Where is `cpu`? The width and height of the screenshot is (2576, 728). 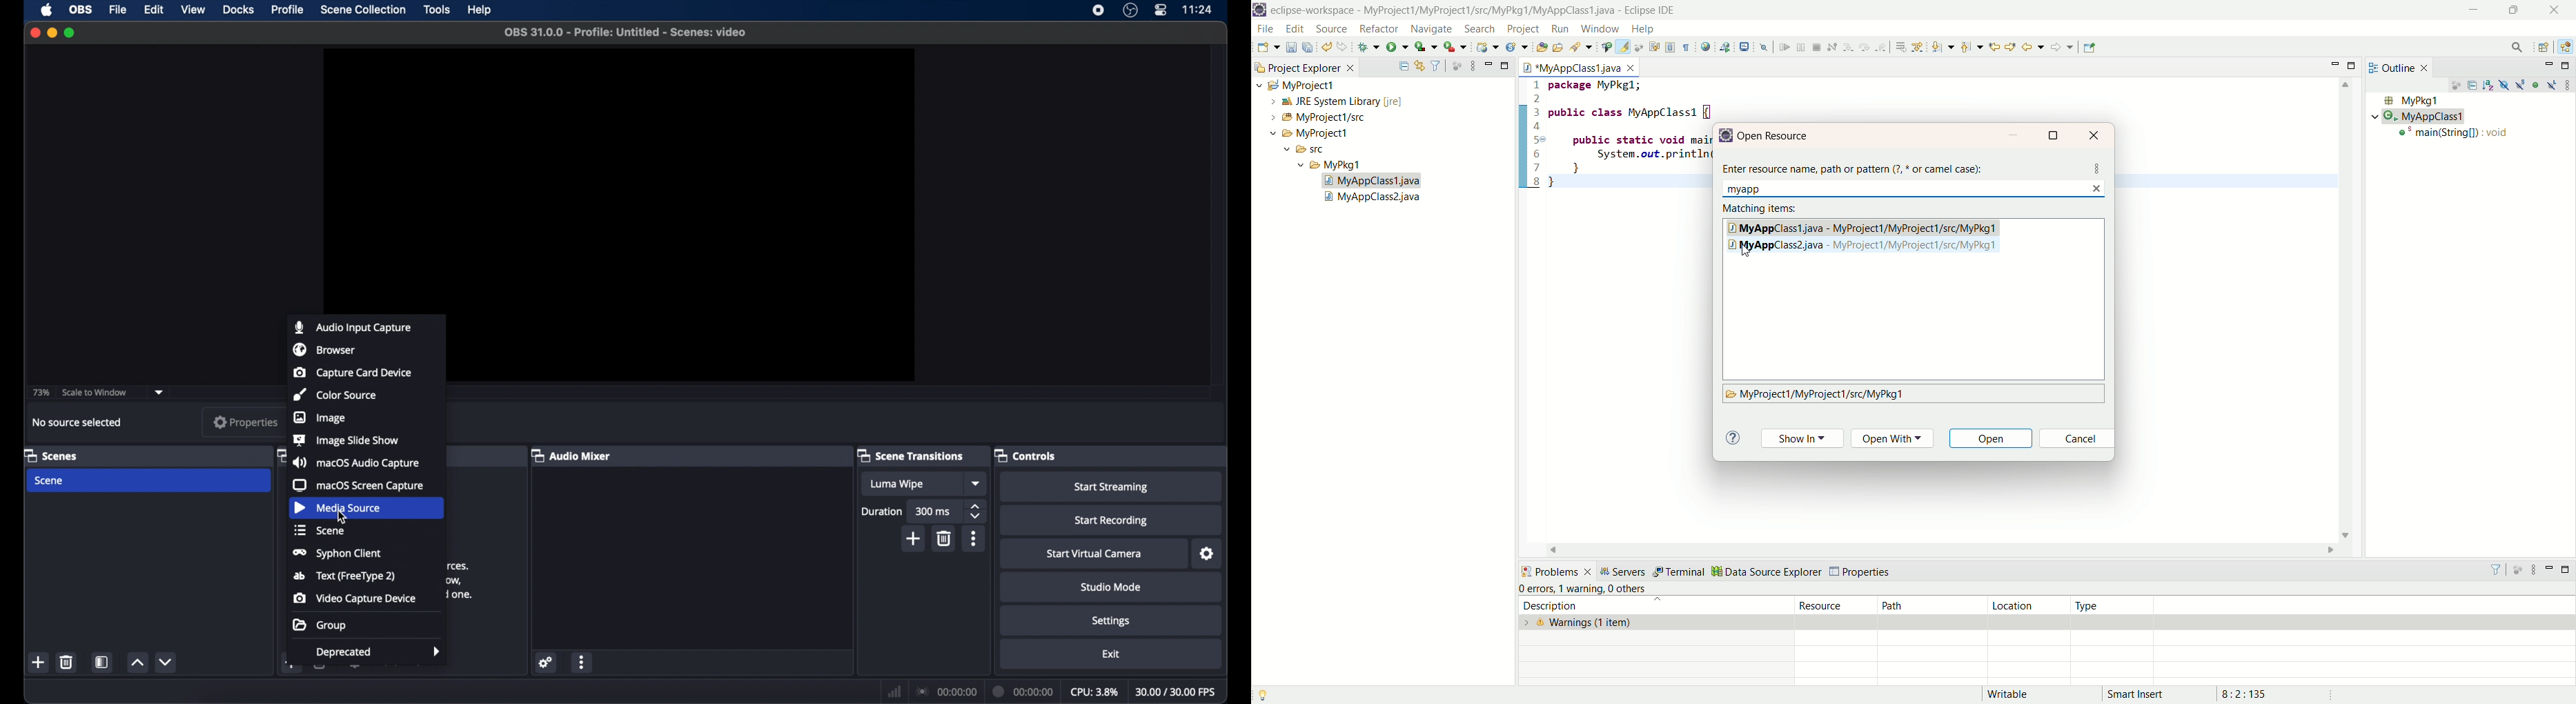 cpu is located at coordinates (1094, 692).